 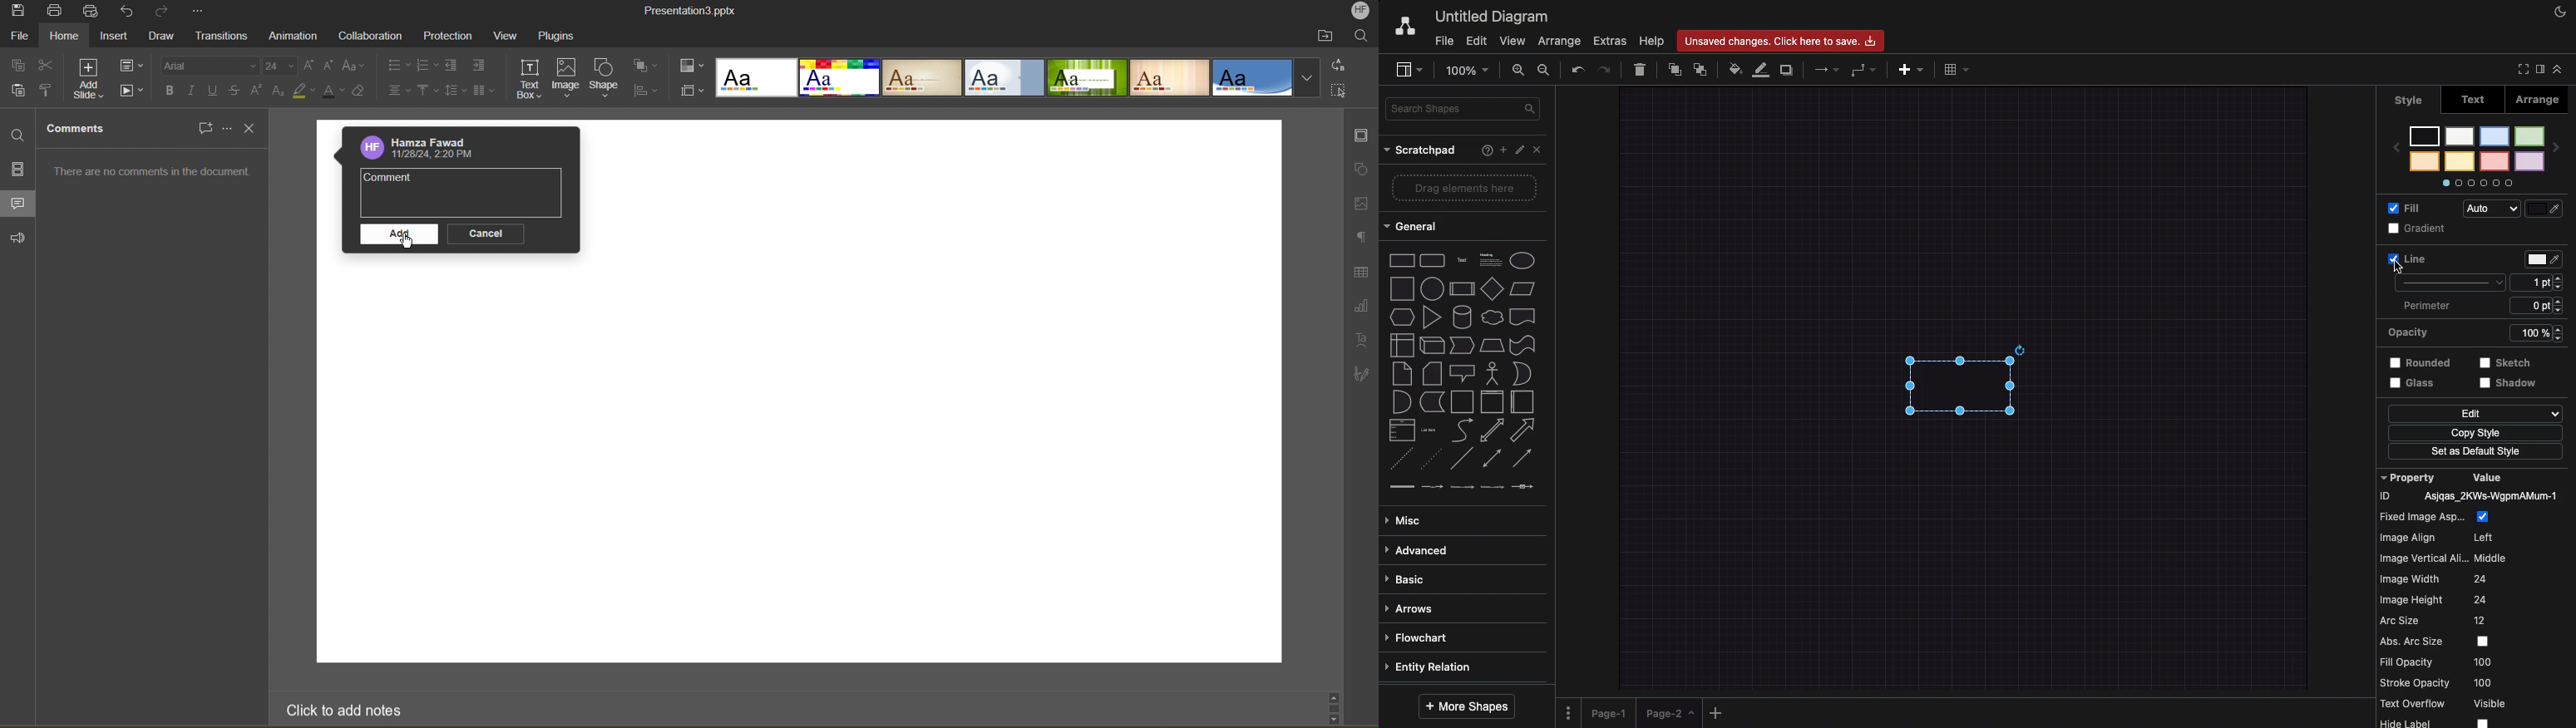 What do you see at coordinates (1492, 430) in the screenshot?
I see `bidirectional arrow` at bounding box center [1492, 430].